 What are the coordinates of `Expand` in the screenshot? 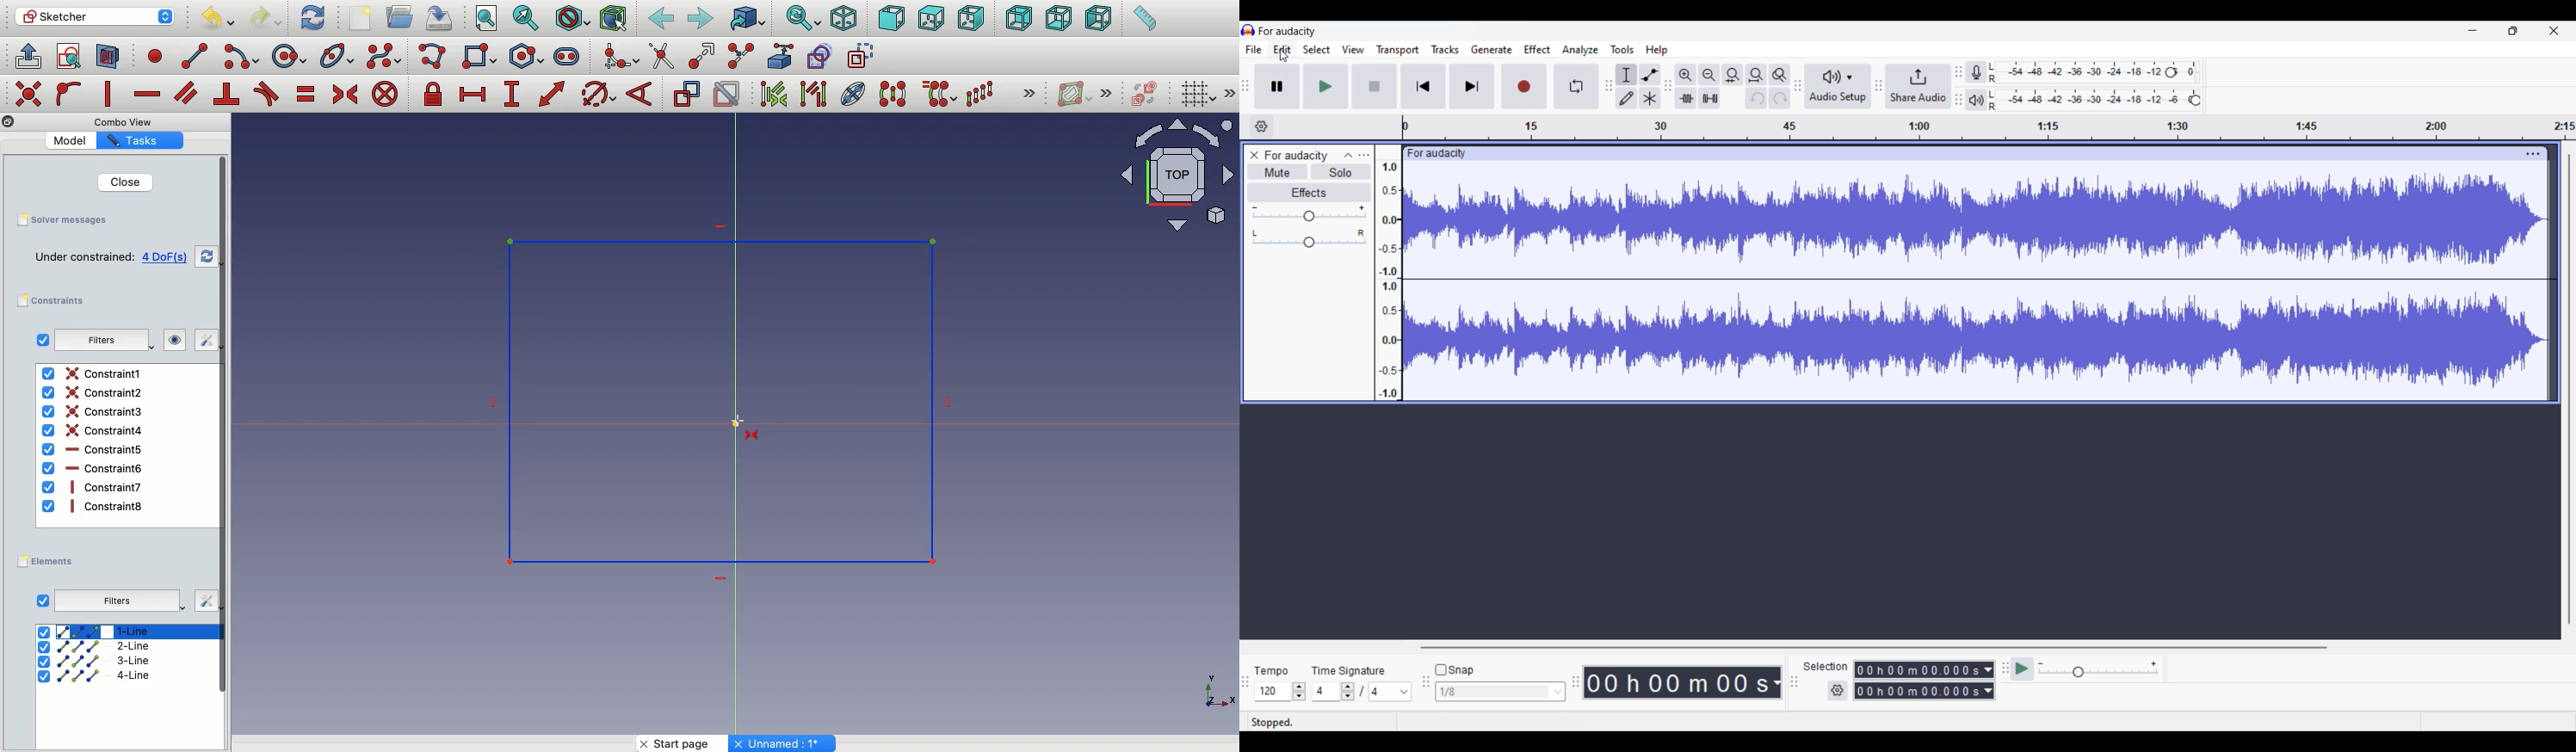 It's located at (1107, 93).